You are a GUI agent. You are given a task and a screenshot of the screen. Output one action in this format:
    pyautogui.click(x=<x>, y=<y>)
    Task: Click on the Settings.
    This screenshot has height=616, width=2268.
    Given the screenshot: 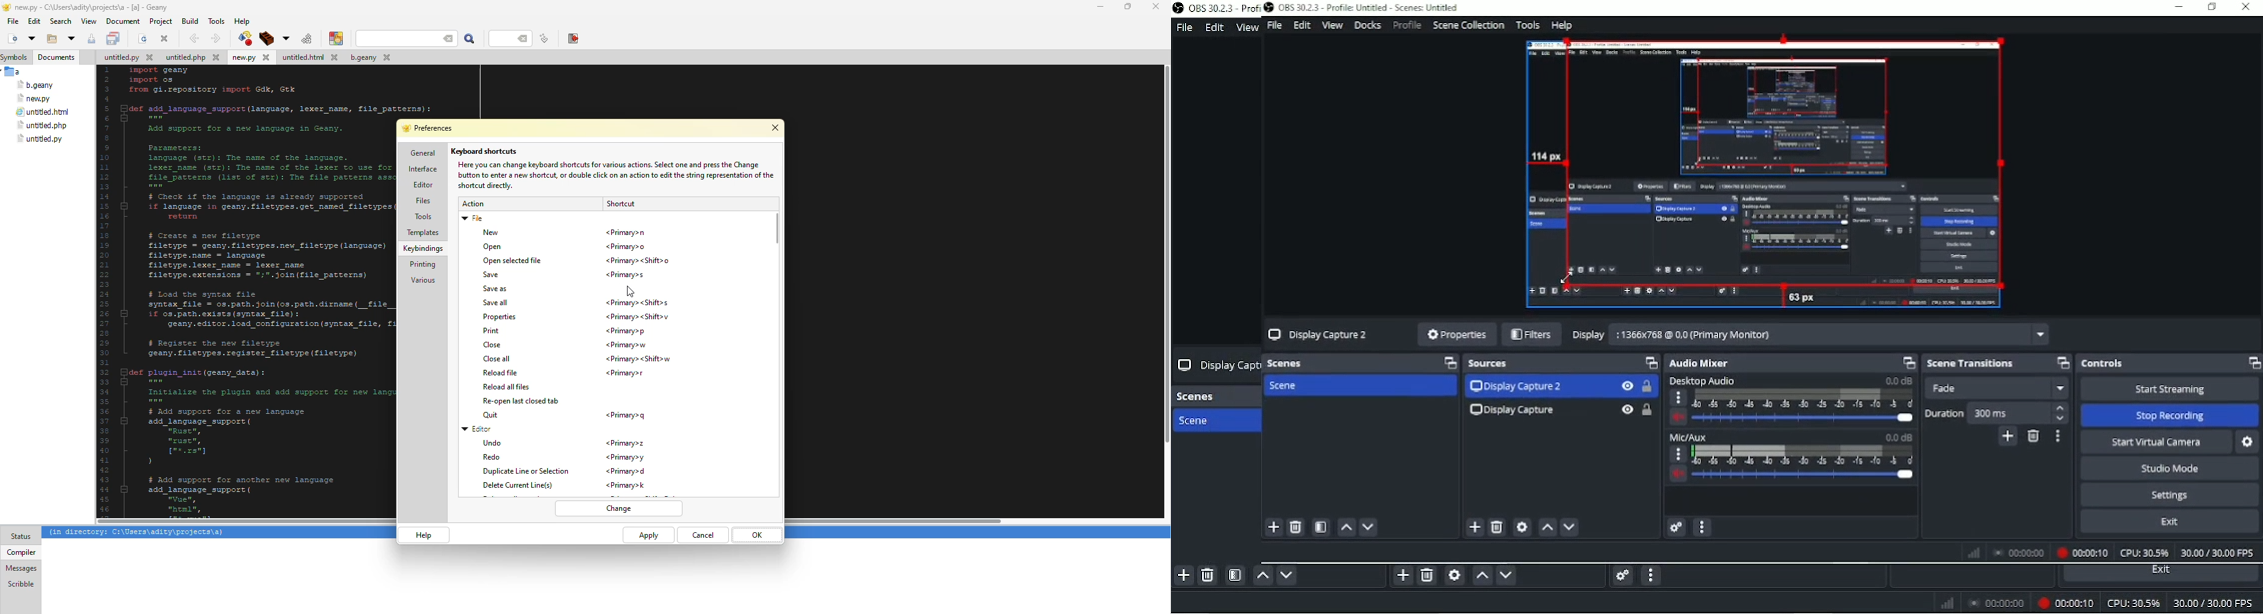 What is the action you would take?
    pyautogui.click(x=2169, y=494)
    